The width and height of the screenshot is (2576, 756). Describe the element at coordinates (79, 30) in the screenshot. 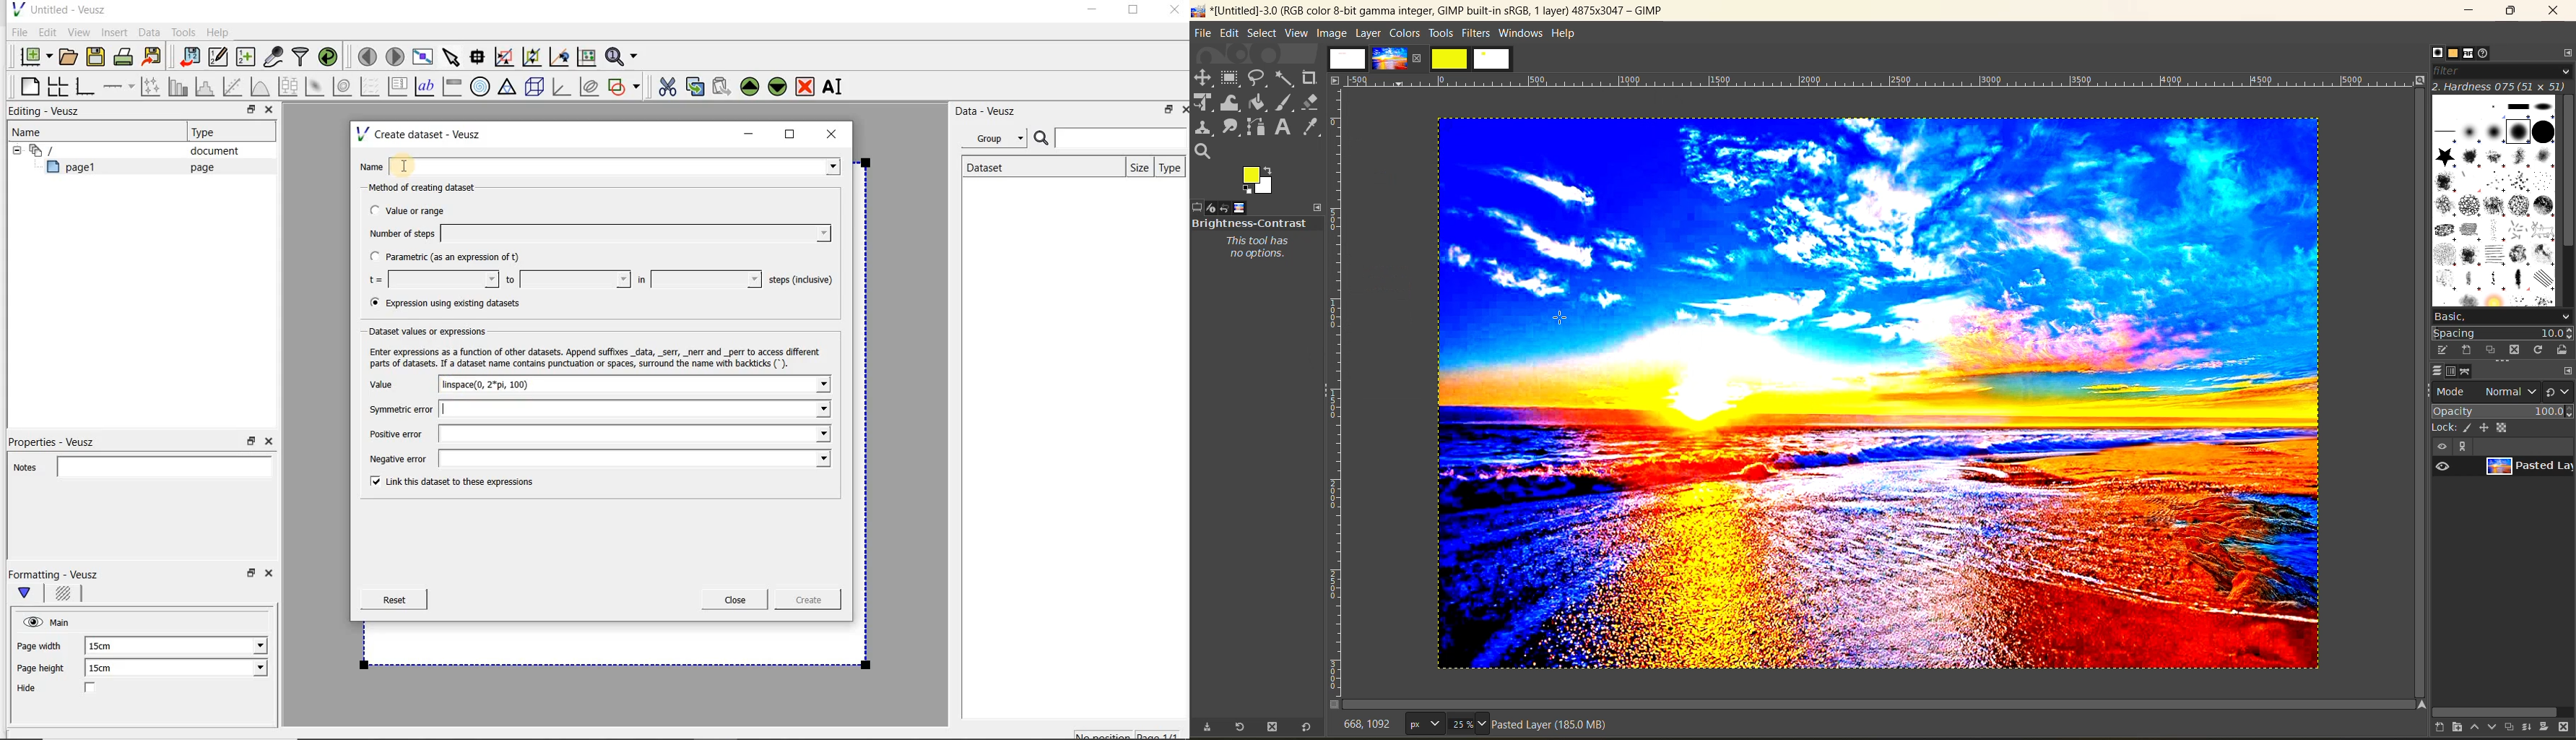

I see `View` at that location.